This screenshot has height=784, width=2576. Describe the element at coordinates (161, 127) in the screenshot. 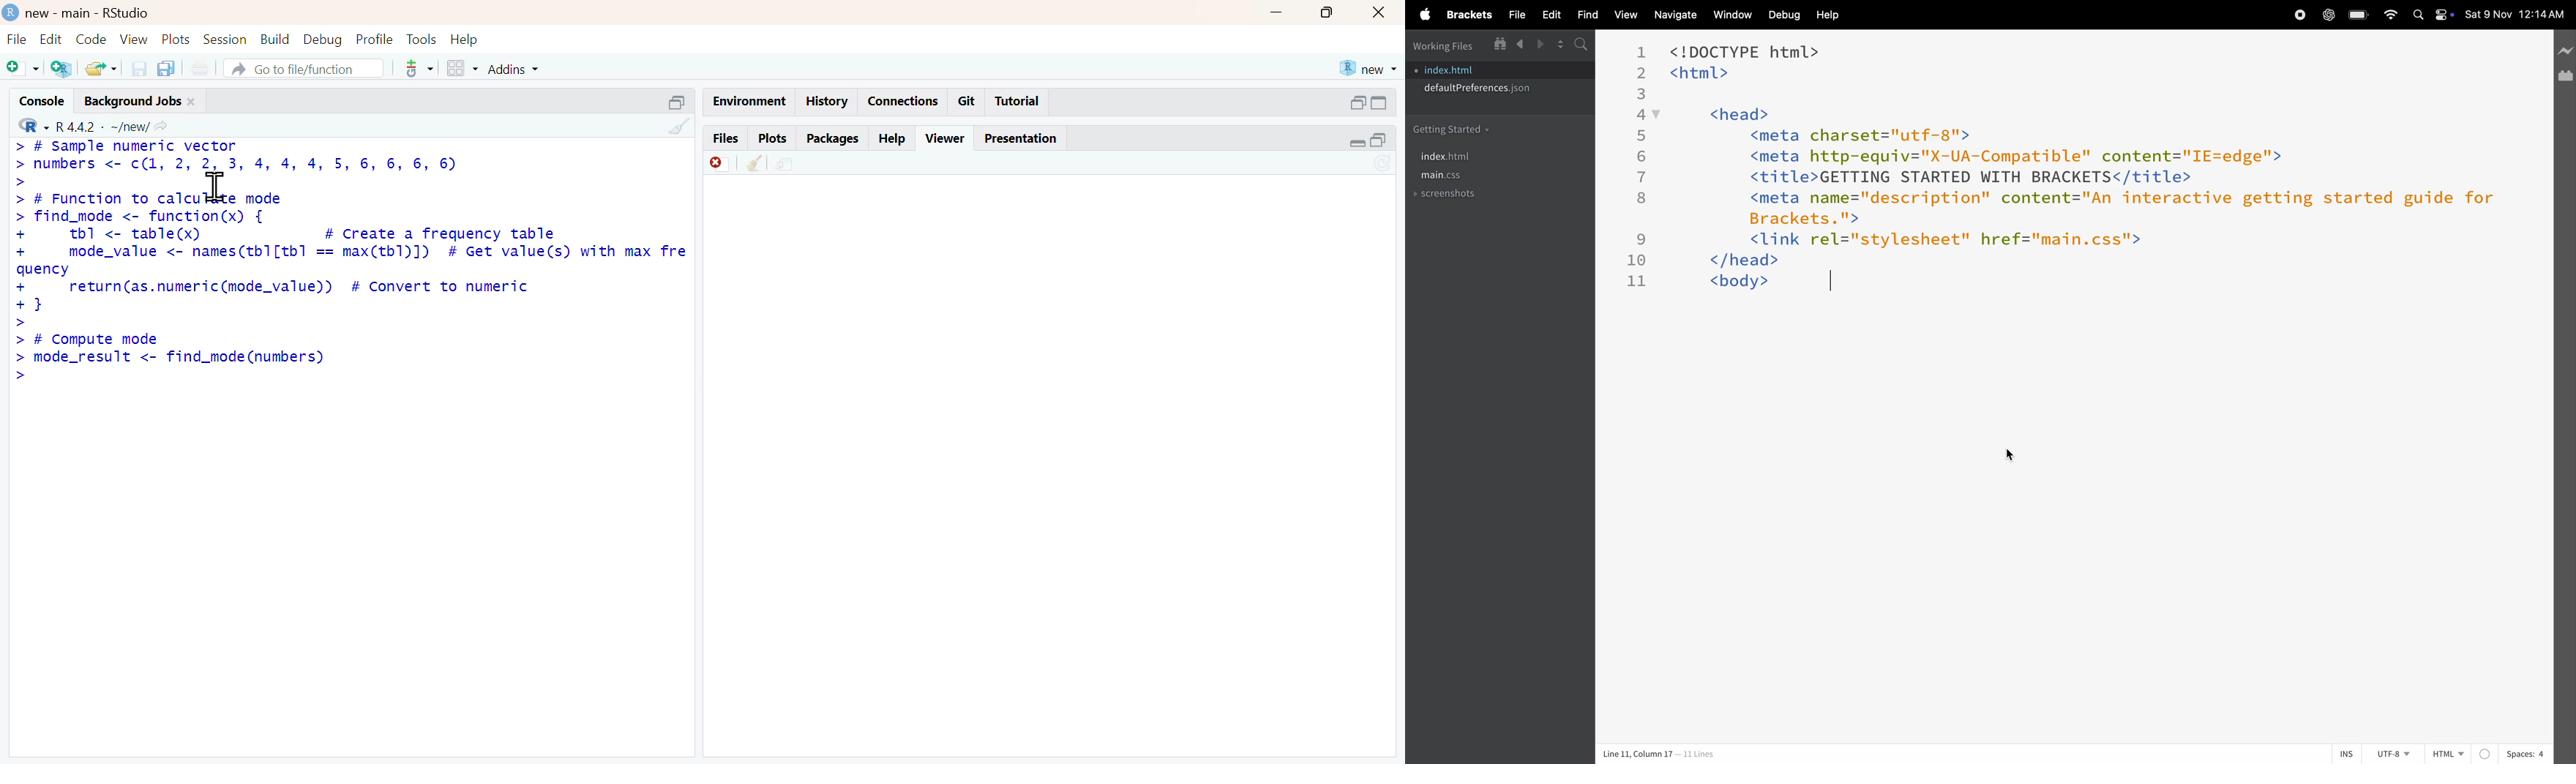

I see `share icon` at that location.